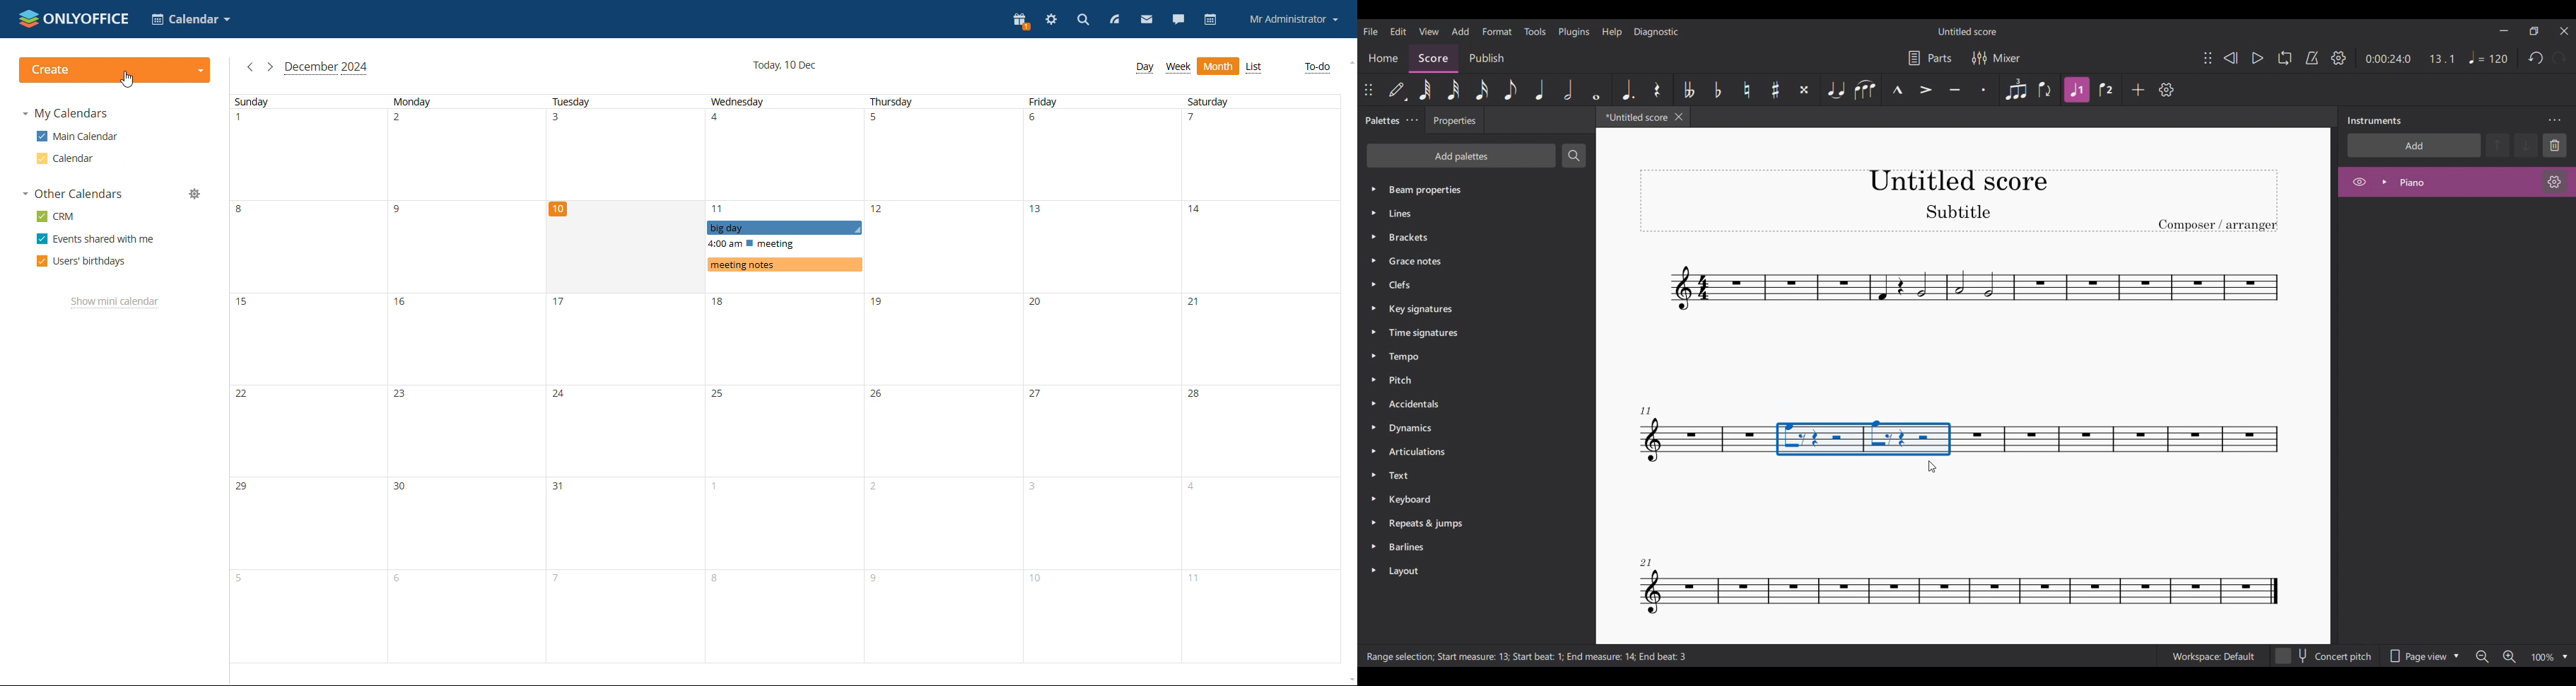 The height and width of the screenshot is (700, 2576). What do you see at coordinates (1466, 523) in the screenshot?
I see `Repeats & jumps` at bounding box center [1466, 523].